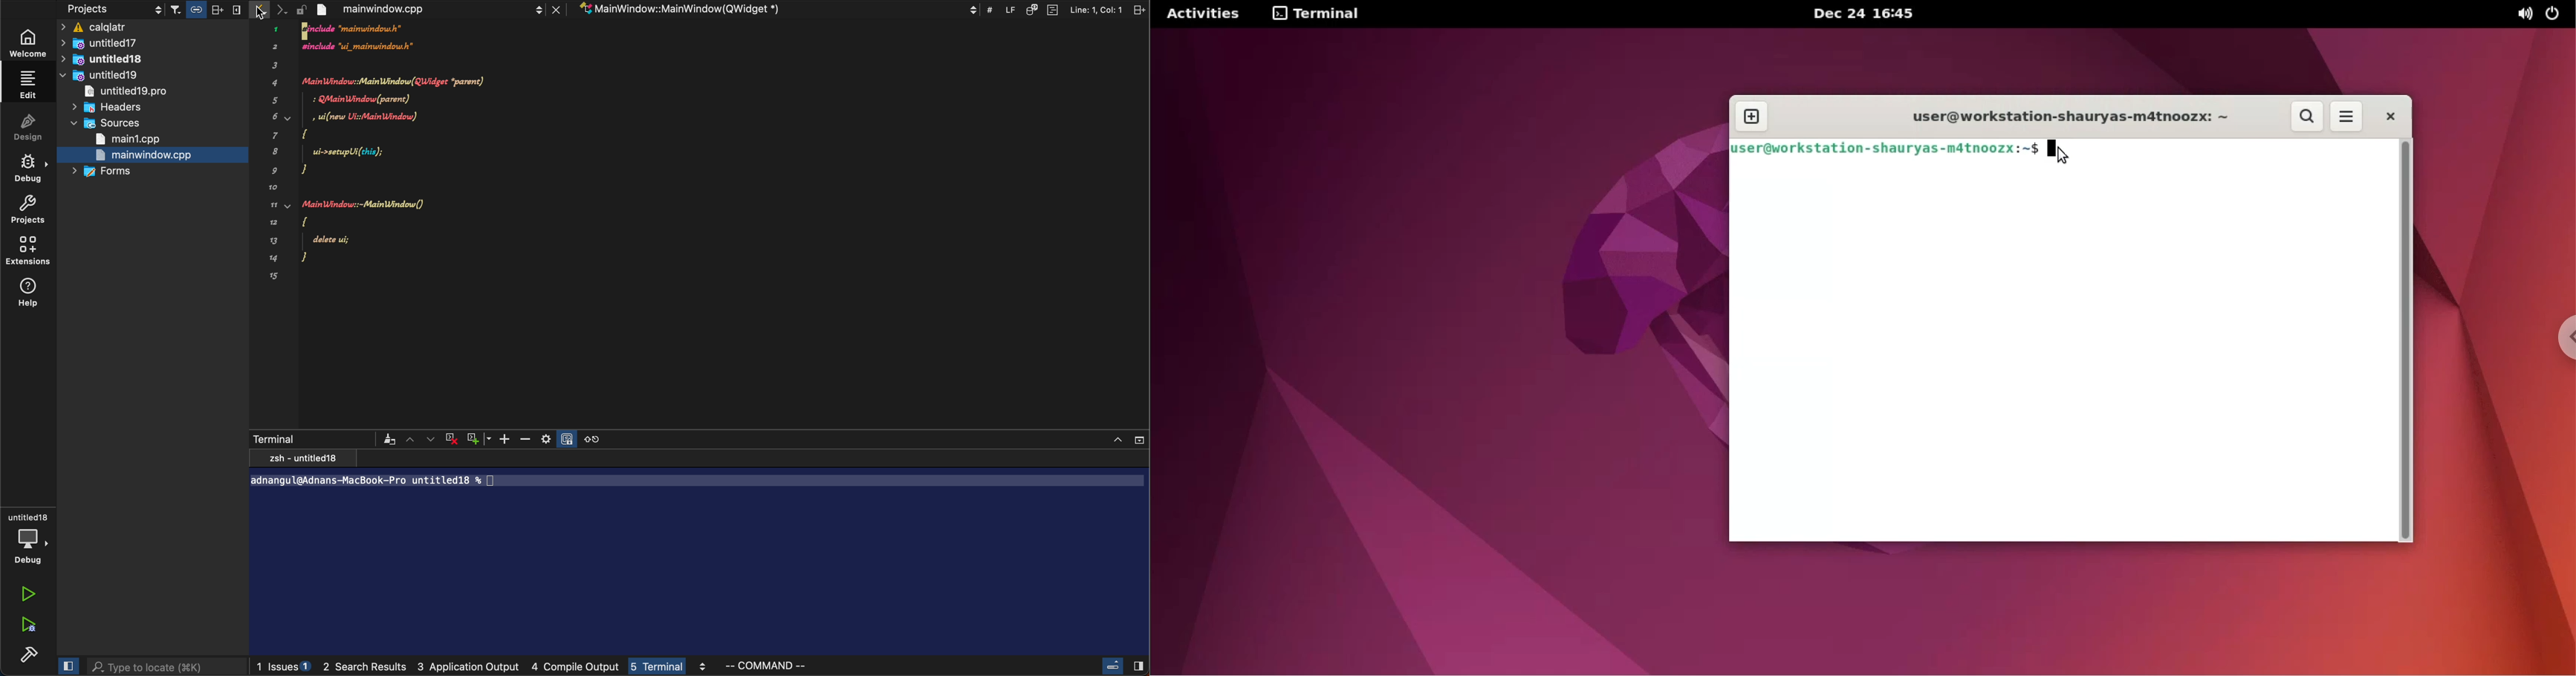 Image resolution: width=2576 pixels, height=700 pixels. I want to click on untitled17, so click(121, 43).